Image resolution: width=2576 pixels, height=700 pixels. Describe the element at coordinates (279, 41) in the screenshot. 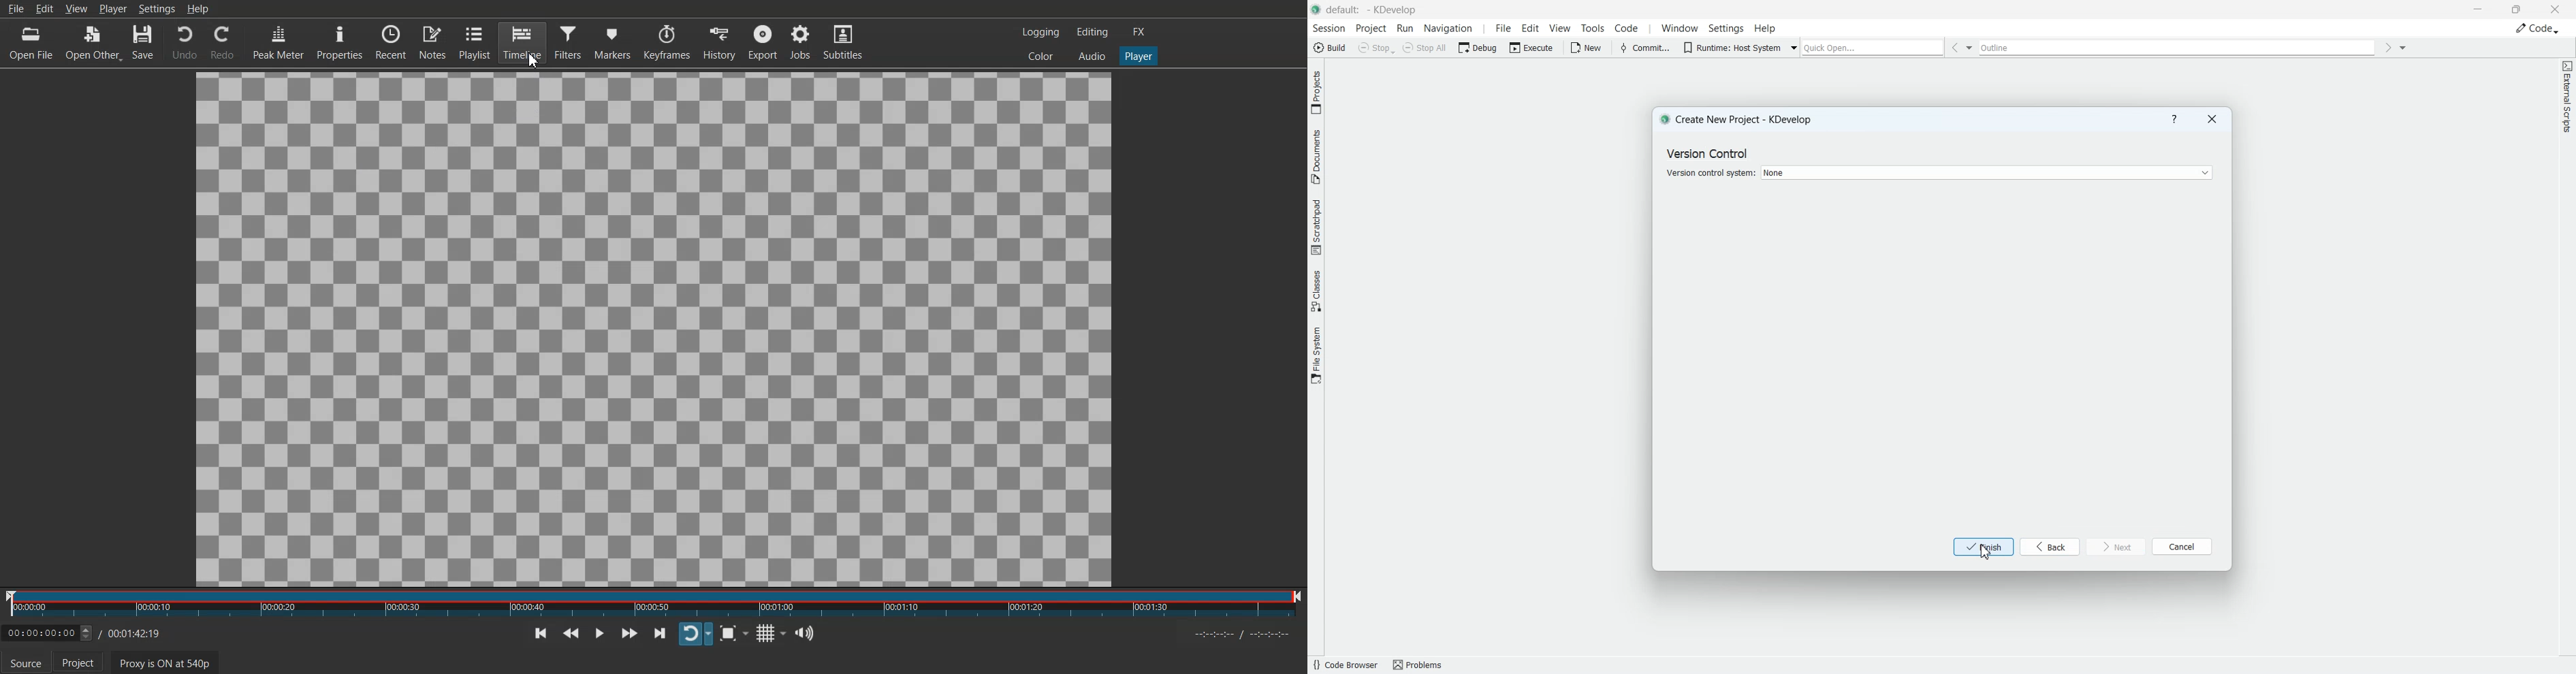

I see `Peak Meter` at that location.